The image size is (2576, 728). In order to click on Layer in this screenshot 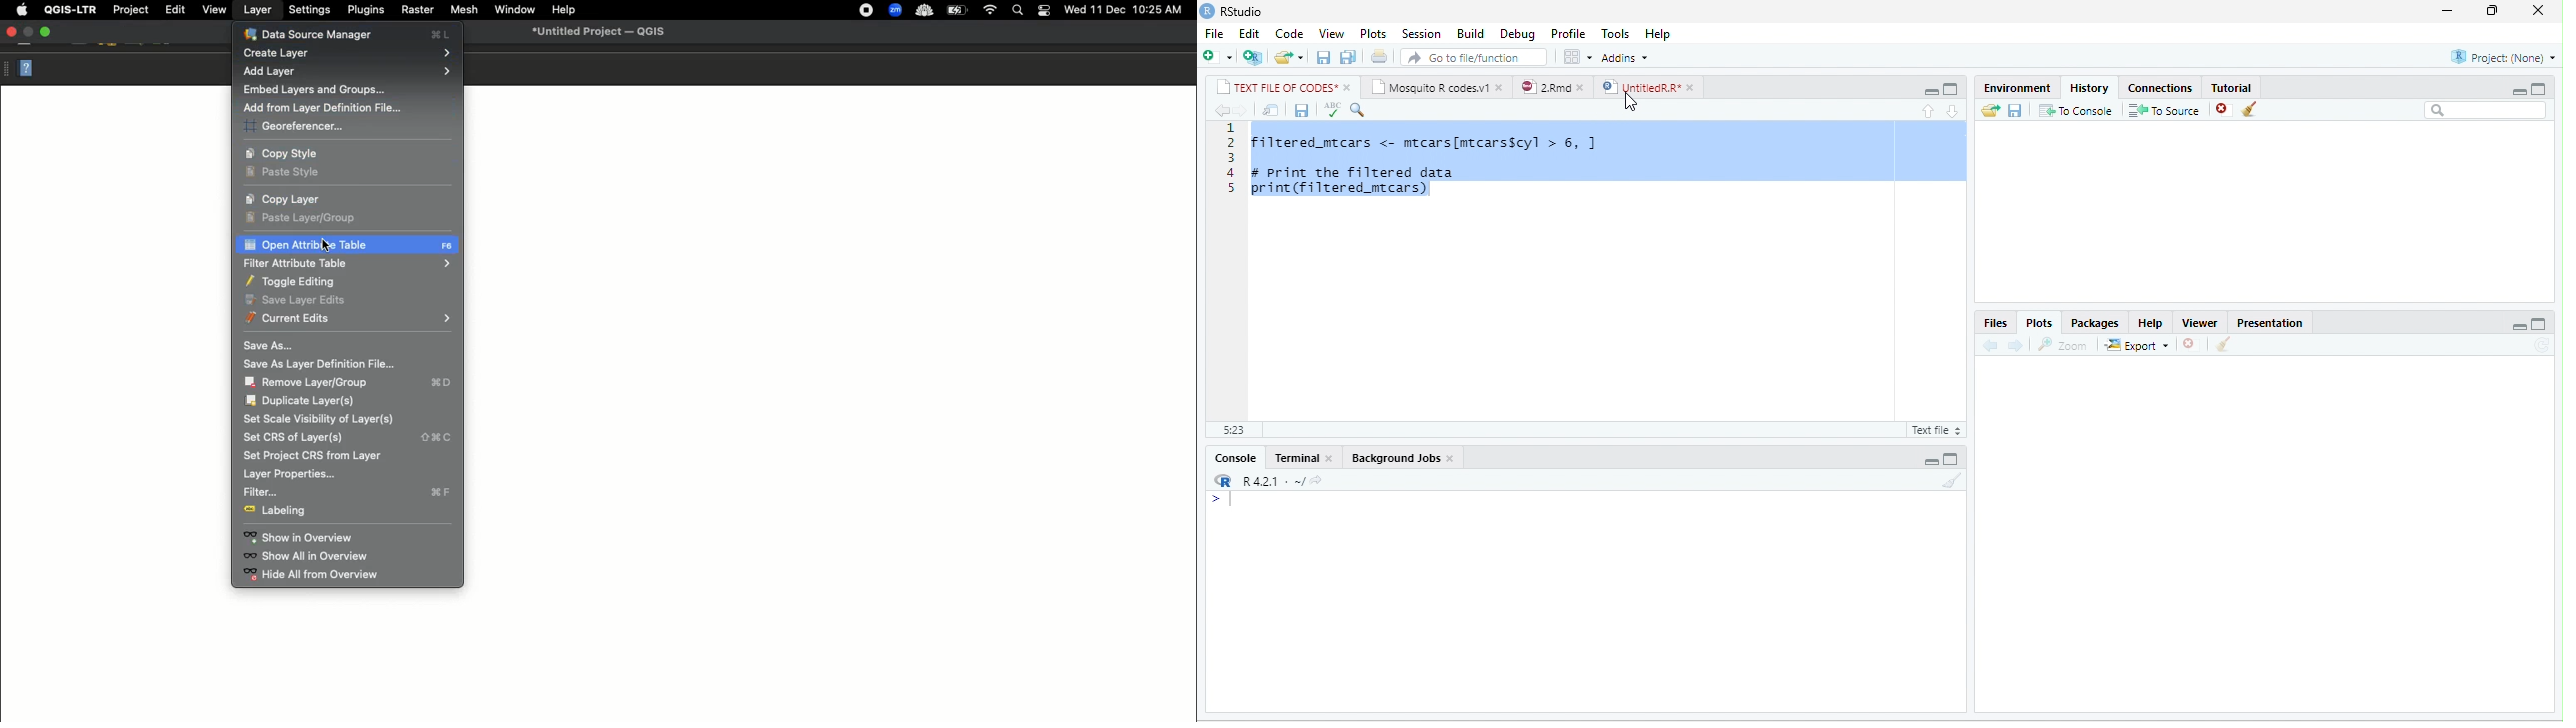, I will do `click(258, 10)`.